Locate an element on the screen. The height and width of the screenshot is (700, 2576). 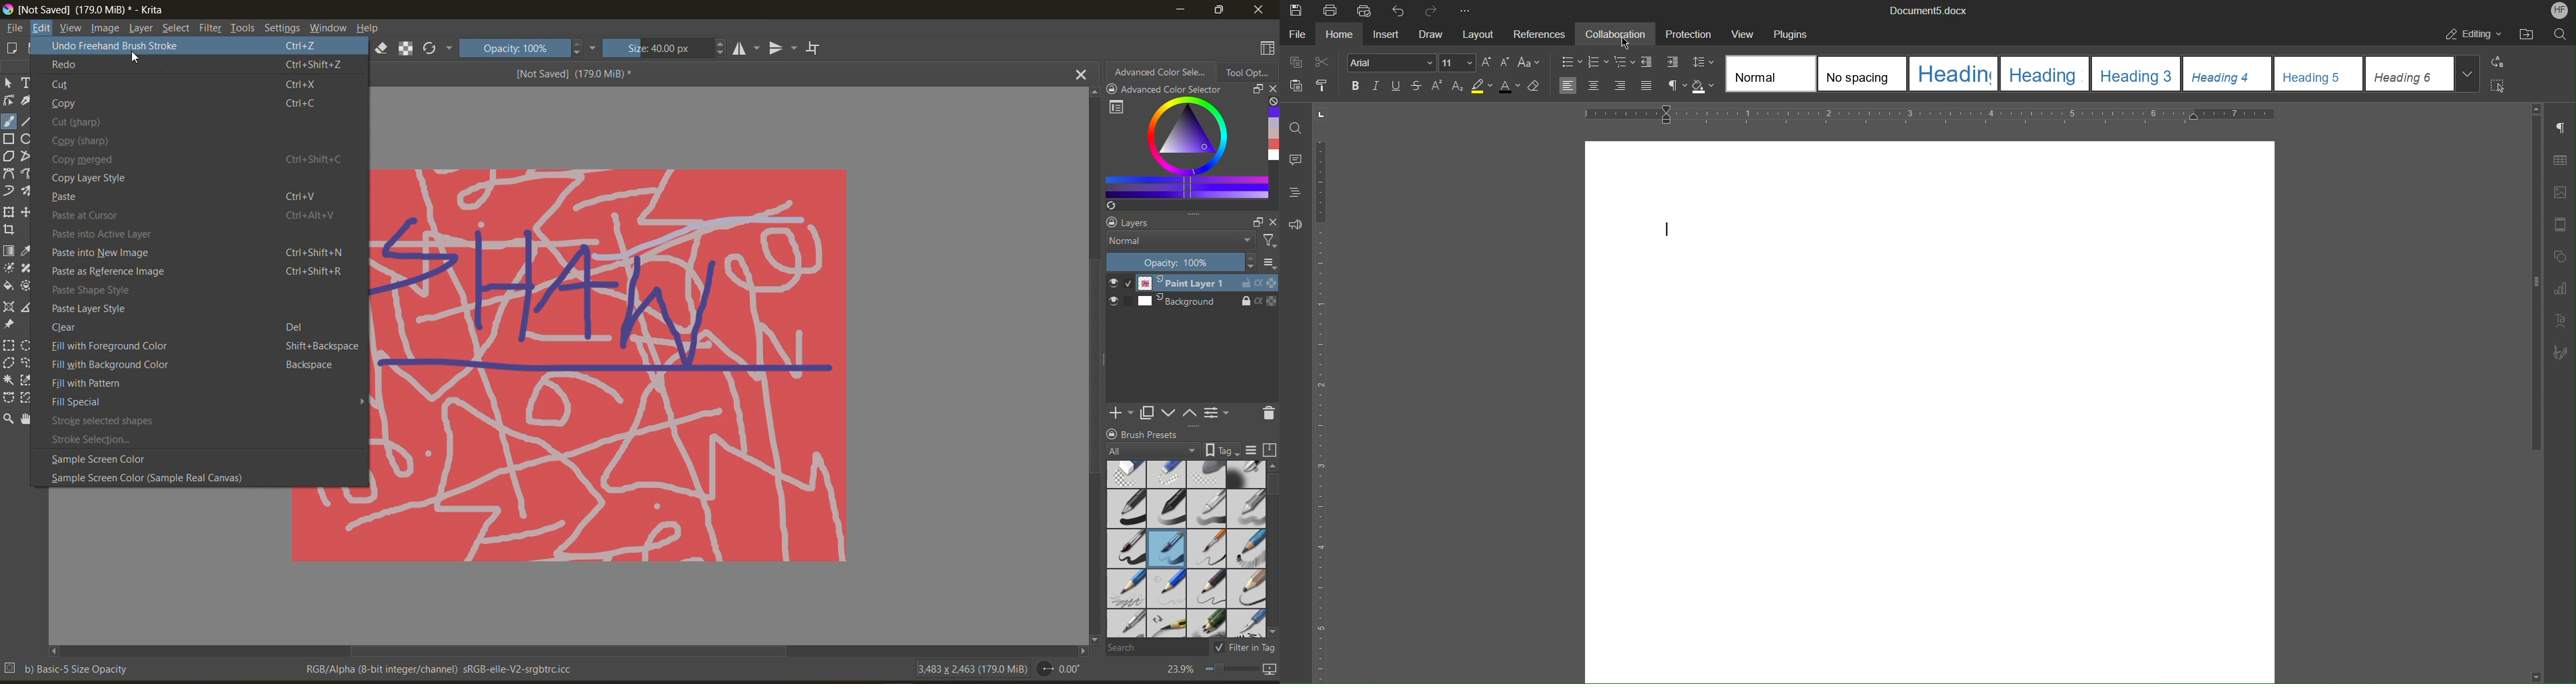
choose workspace is located at coordinates (1267, 49).